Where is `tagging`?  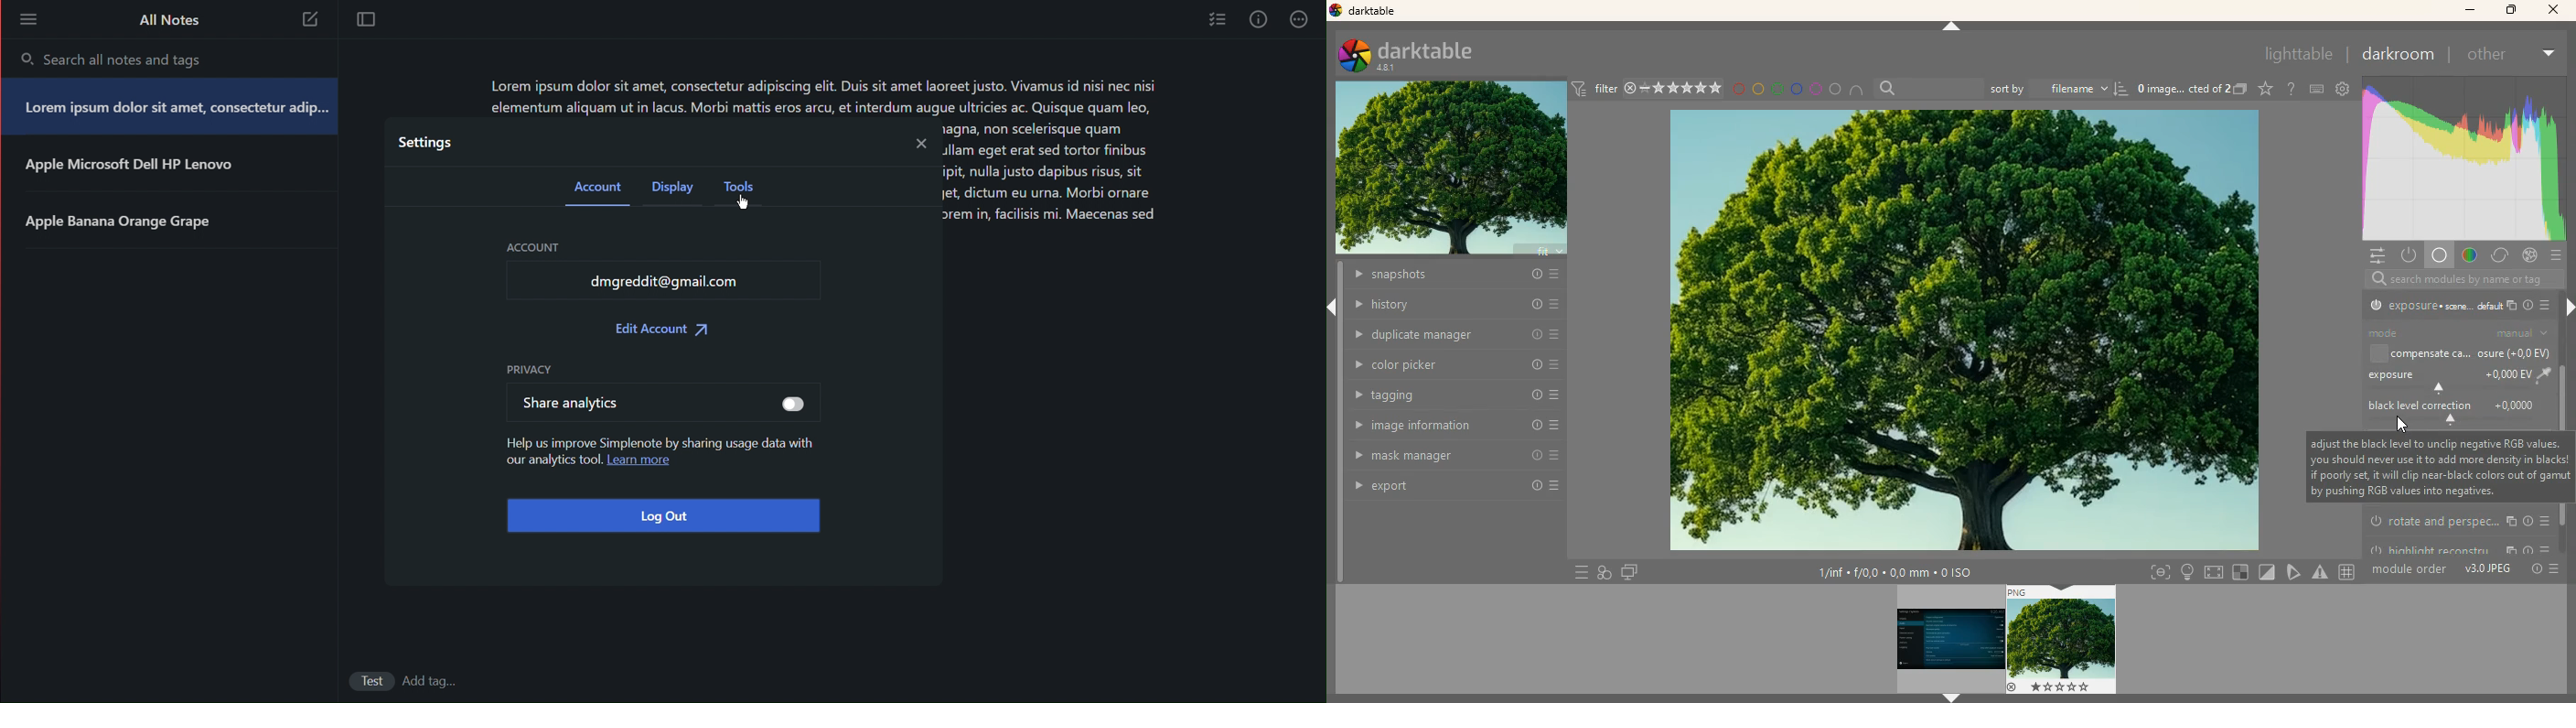
tagging is located at coordinates (1458, 396).